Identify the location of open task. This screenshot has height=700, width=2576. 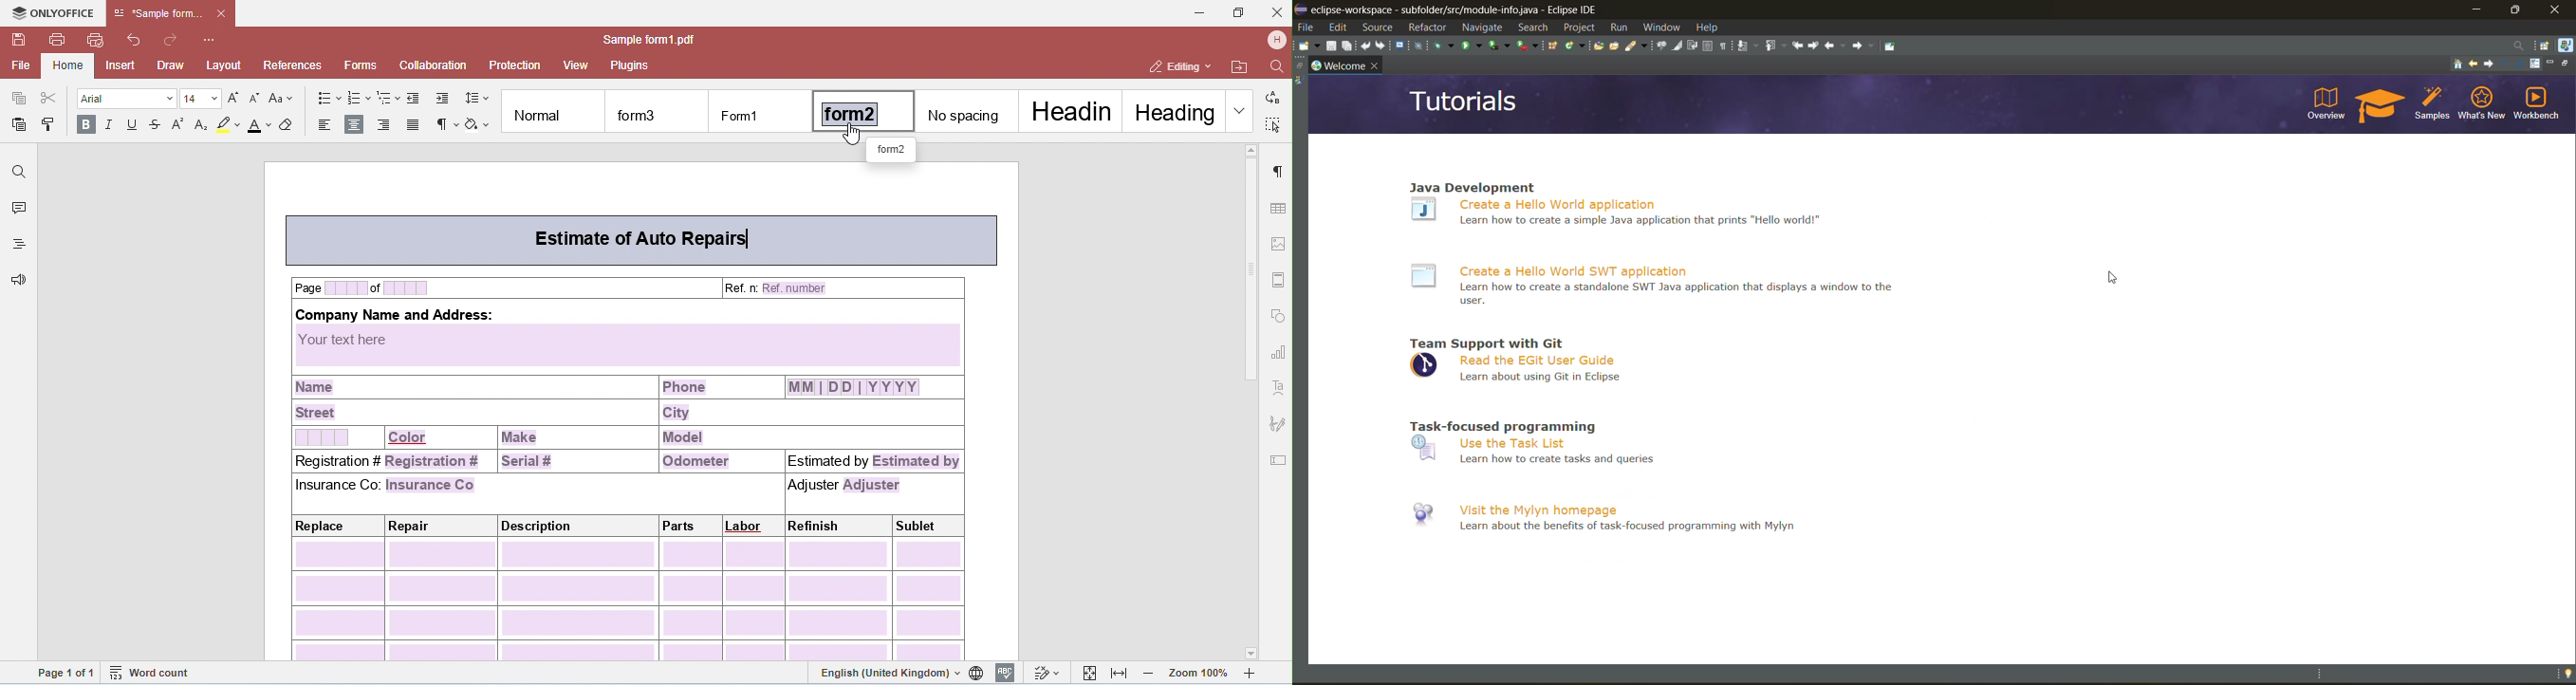
(1615, 44).